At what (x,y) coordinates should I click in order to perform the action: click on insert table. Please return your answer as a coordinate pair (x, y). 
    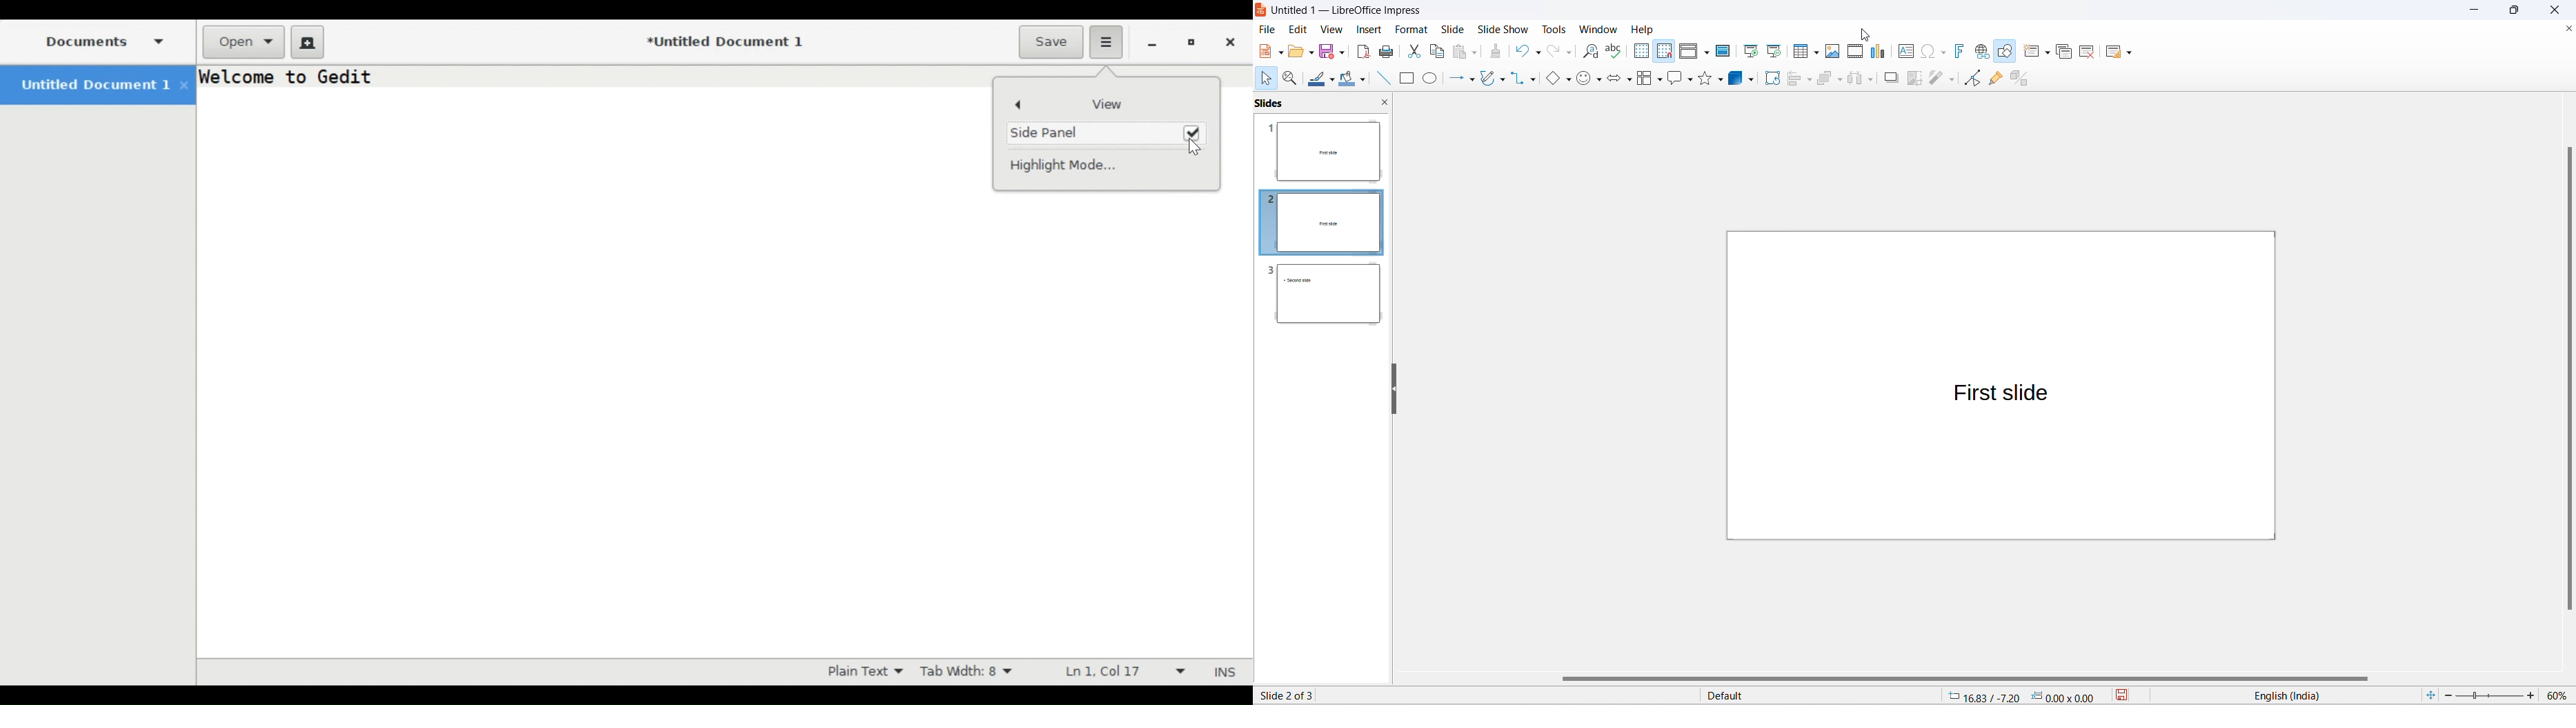
    Looking at the image, I should click on (1800, 53).